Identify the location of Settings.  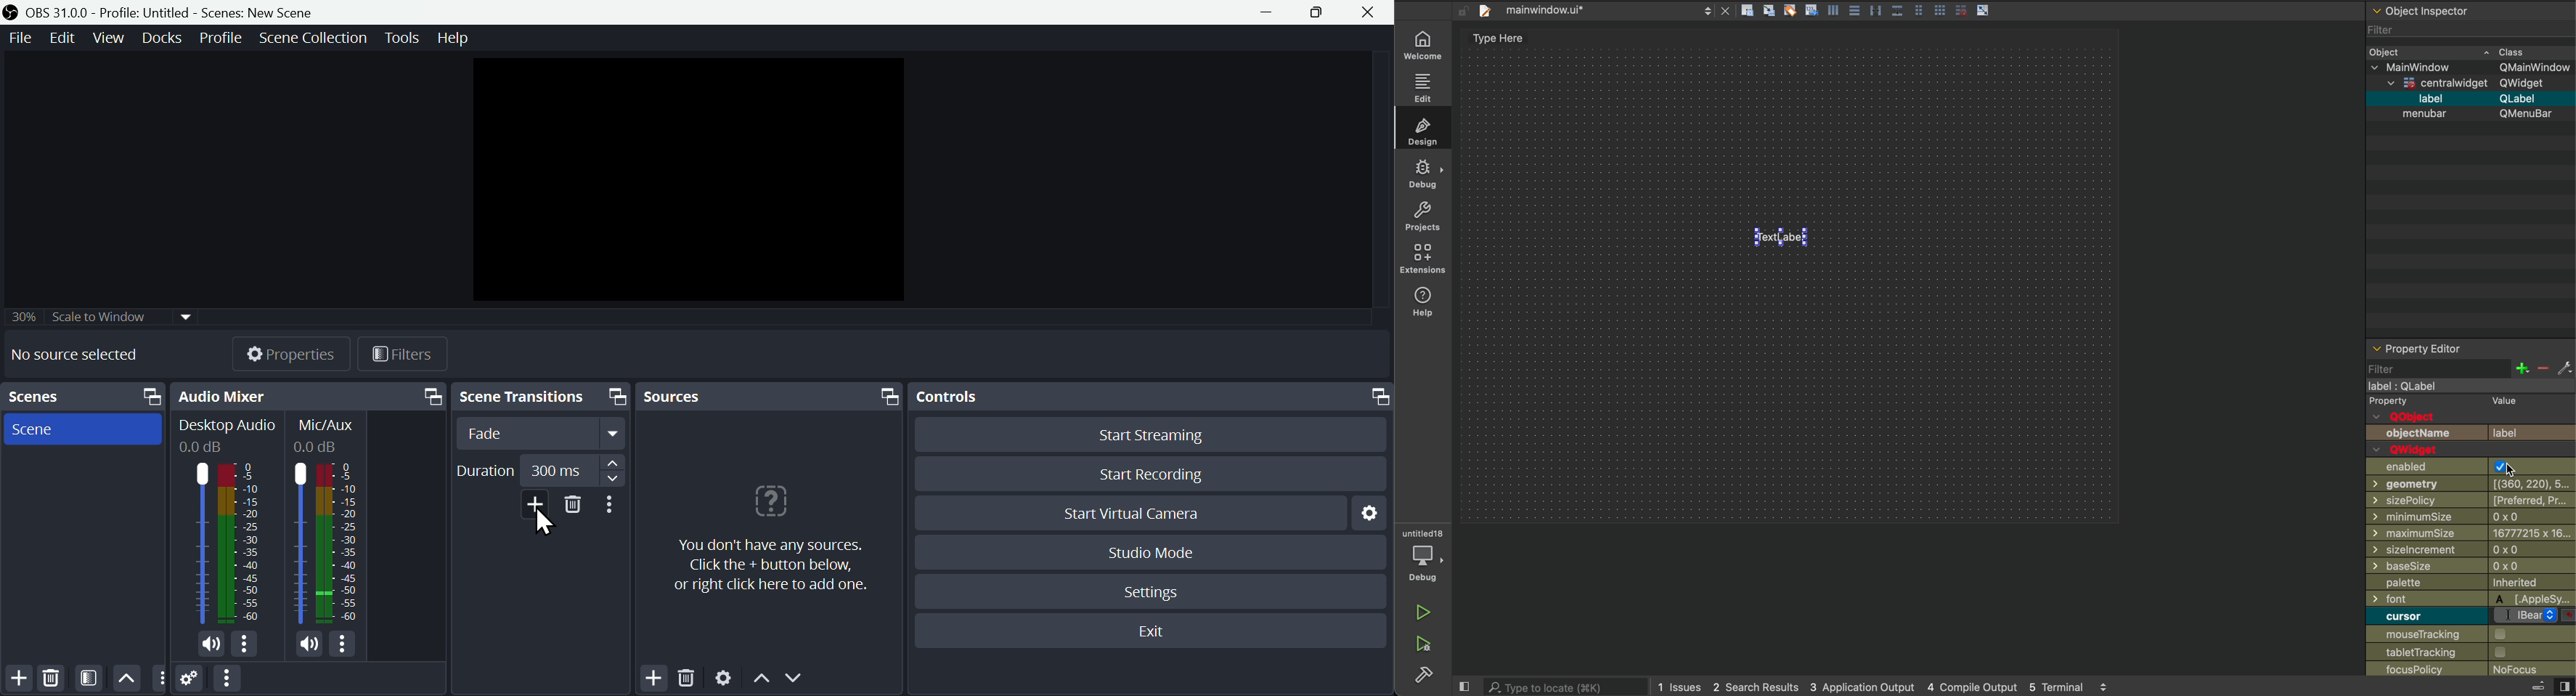
(190, 681).